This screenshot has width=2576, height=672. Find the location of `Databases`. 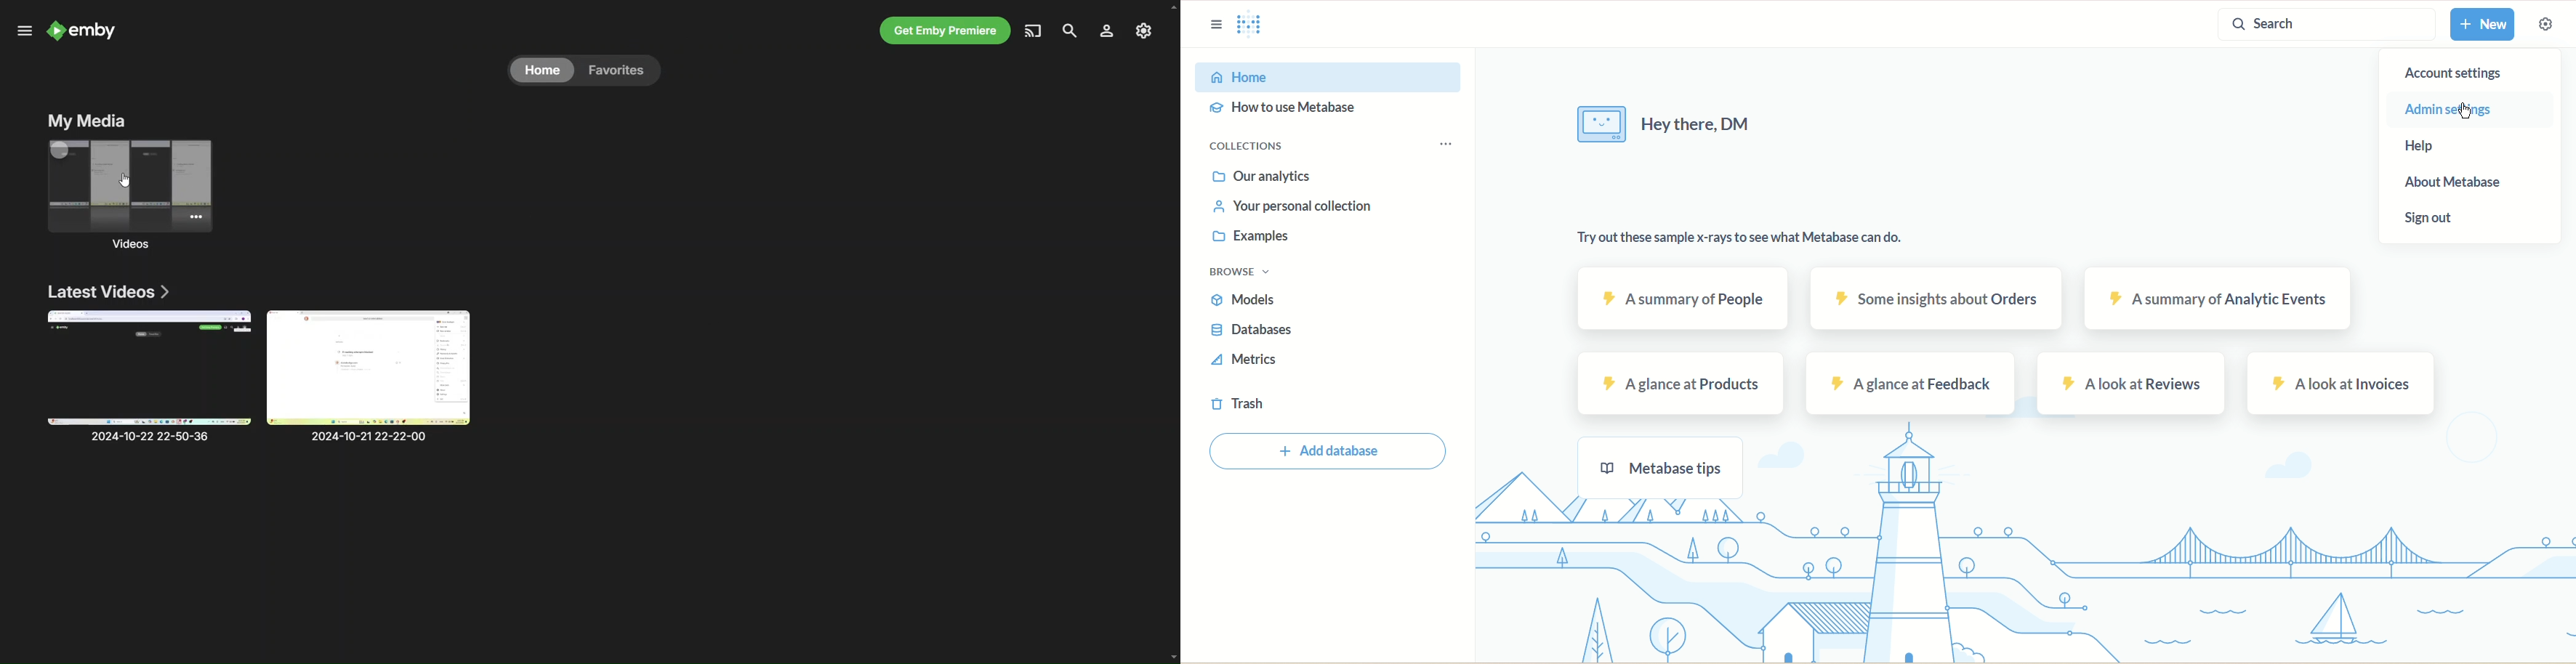

Databases is located at coordinates (1241, 331).